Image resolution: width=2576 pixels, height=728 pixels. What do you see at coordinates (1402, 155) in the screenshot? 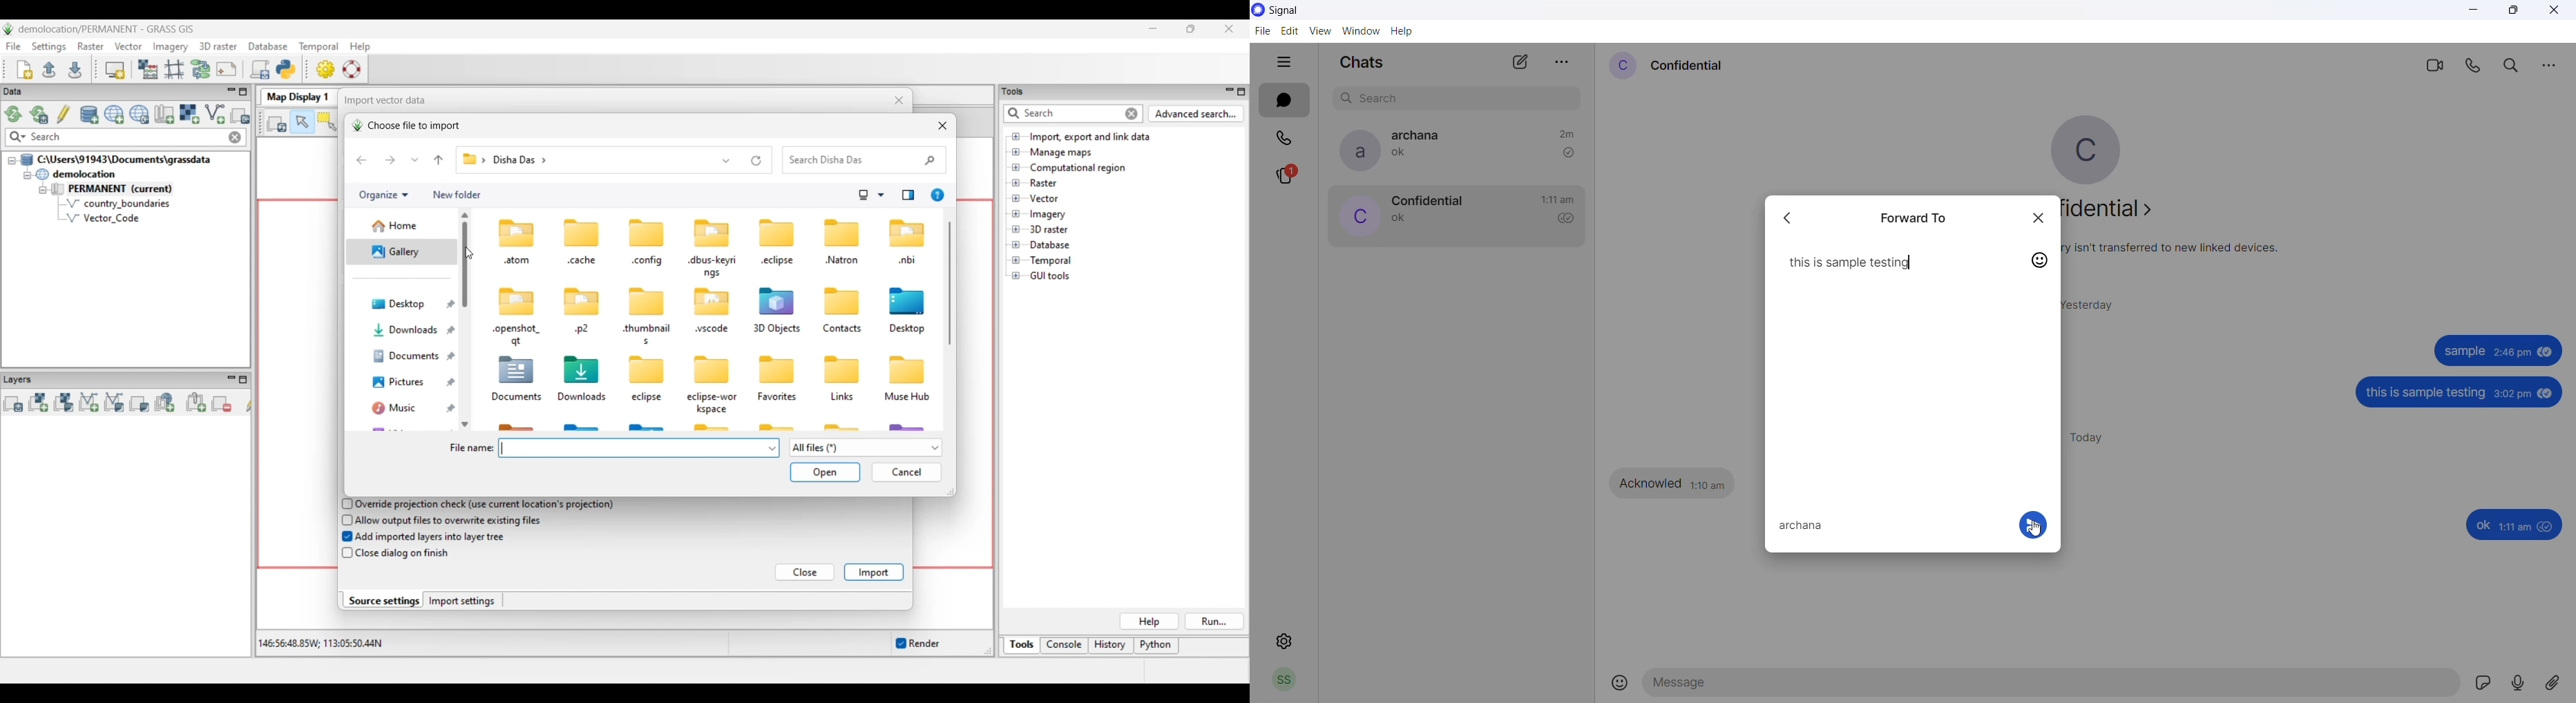
I see `last message` at bounding box center [1402, 155].